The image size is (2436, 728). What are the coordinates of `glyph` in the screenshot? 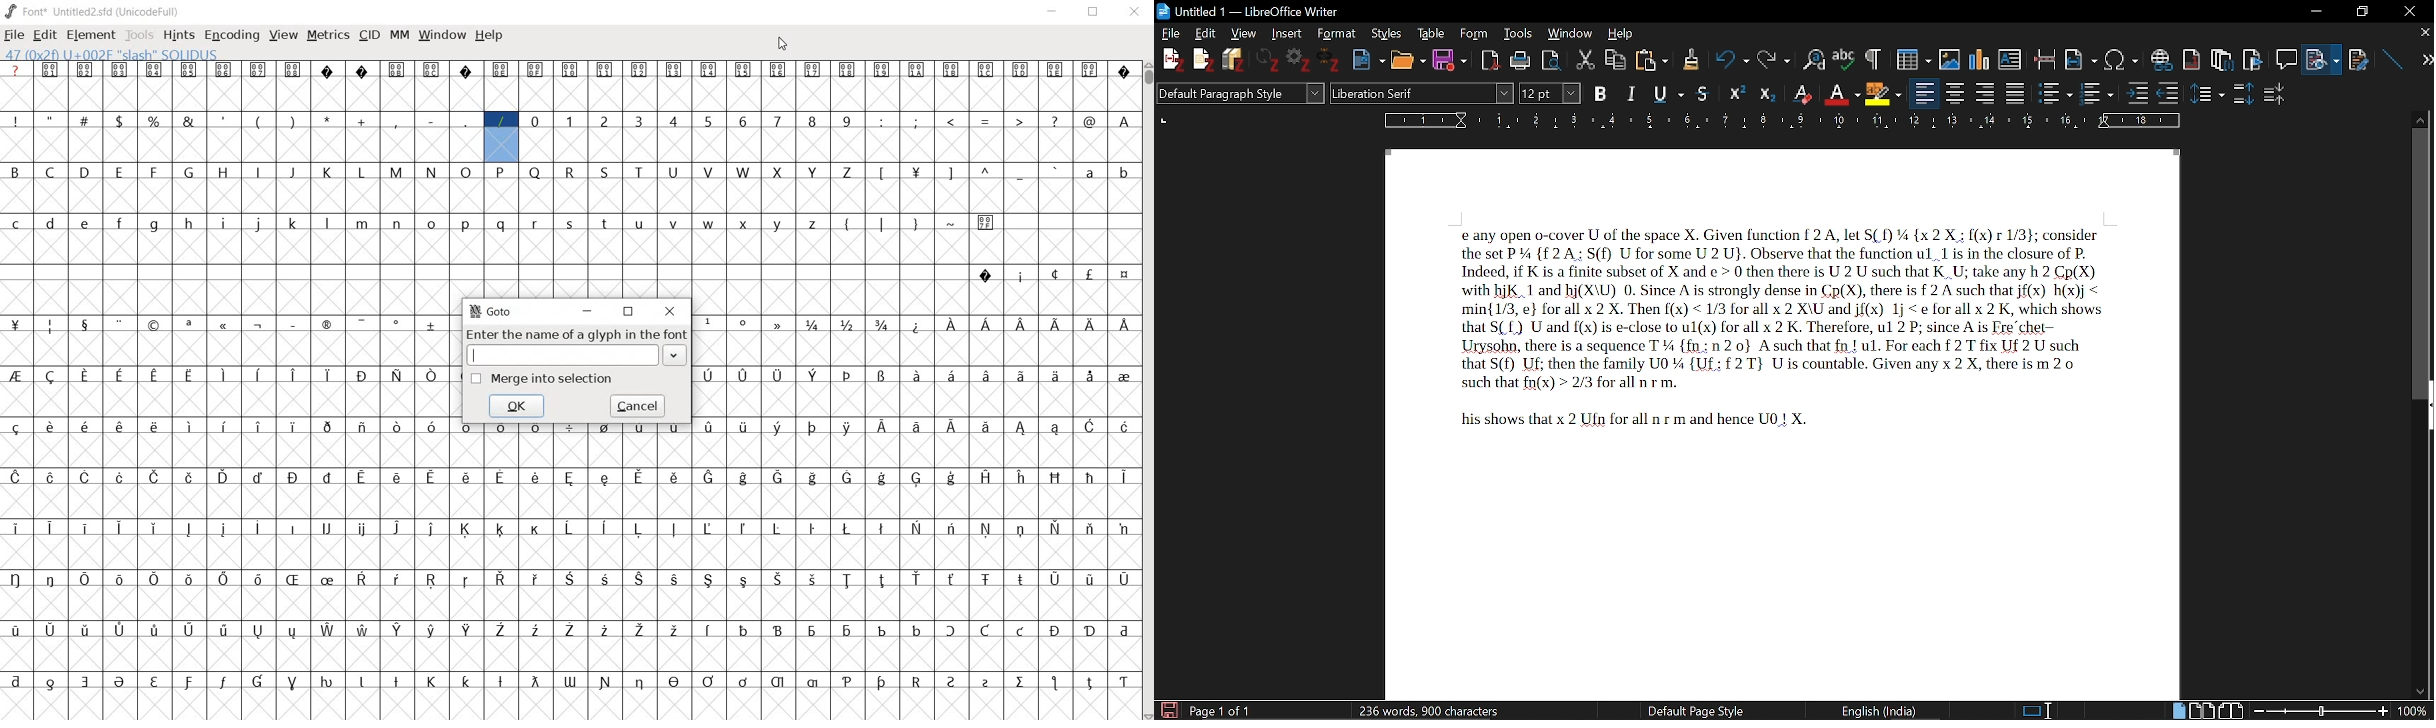 It's located at (432, 325).